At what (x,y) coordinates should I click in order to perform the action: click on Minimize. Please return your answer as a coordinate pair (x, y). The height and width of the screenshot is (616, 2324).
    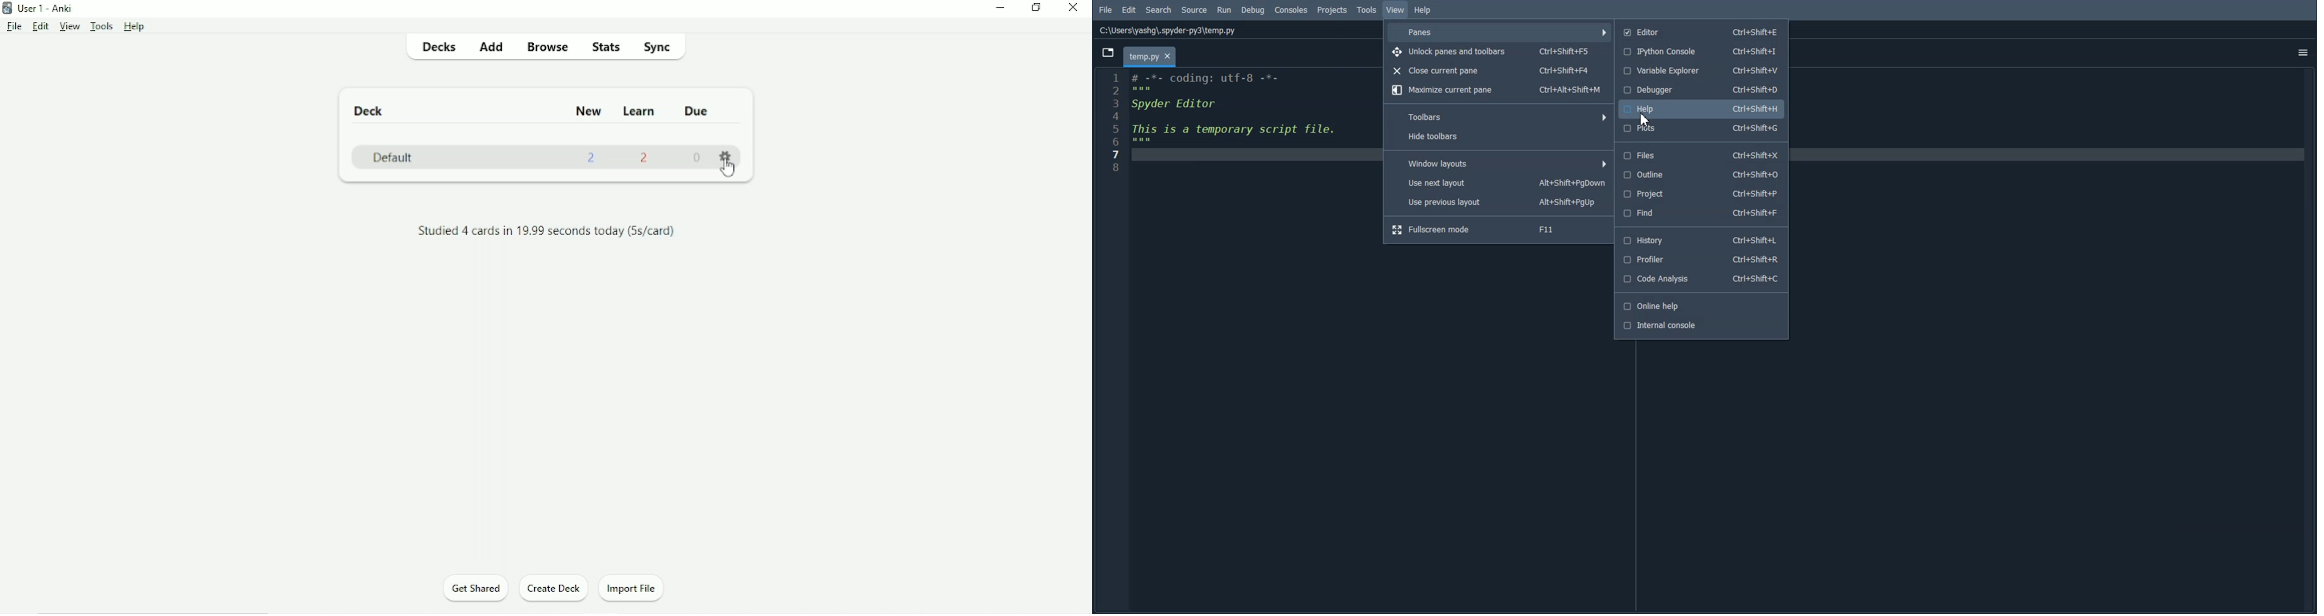
    Looking at the image, I should click on (1002, 9).